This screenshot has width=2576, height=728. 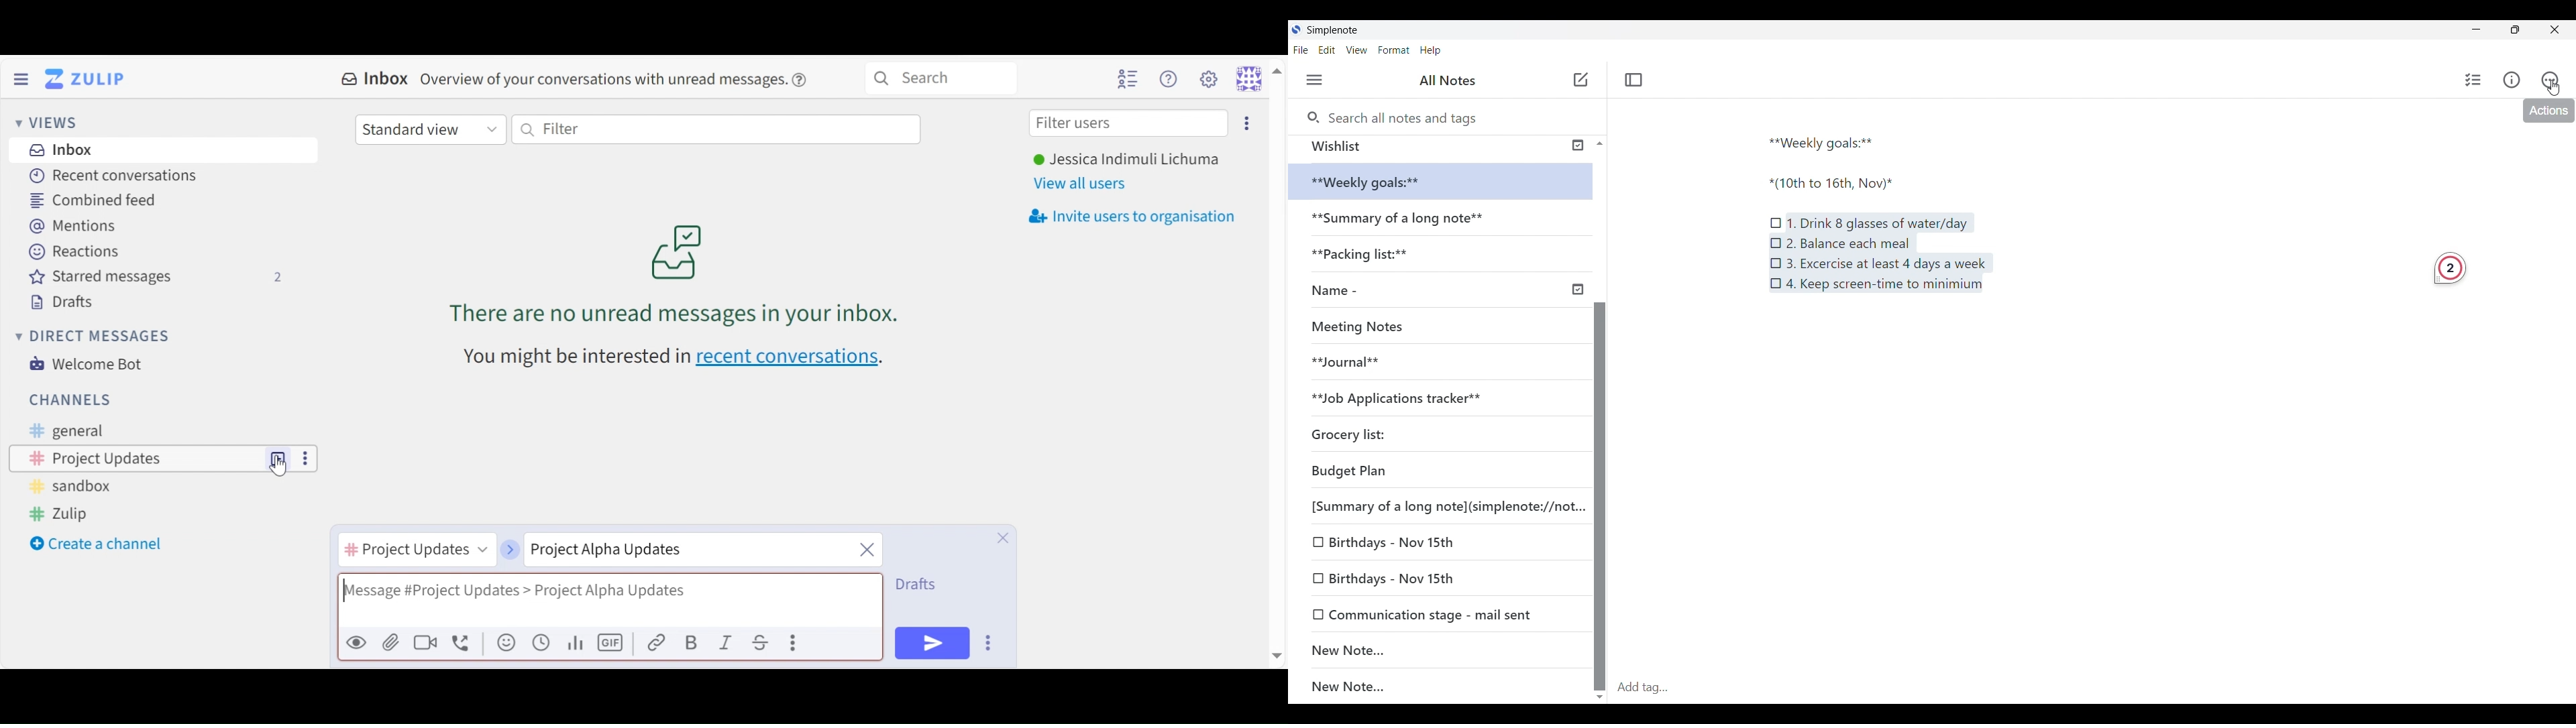 I want to click on [Summary of a long note](simplenote://not., so click(x=1440, y=505).